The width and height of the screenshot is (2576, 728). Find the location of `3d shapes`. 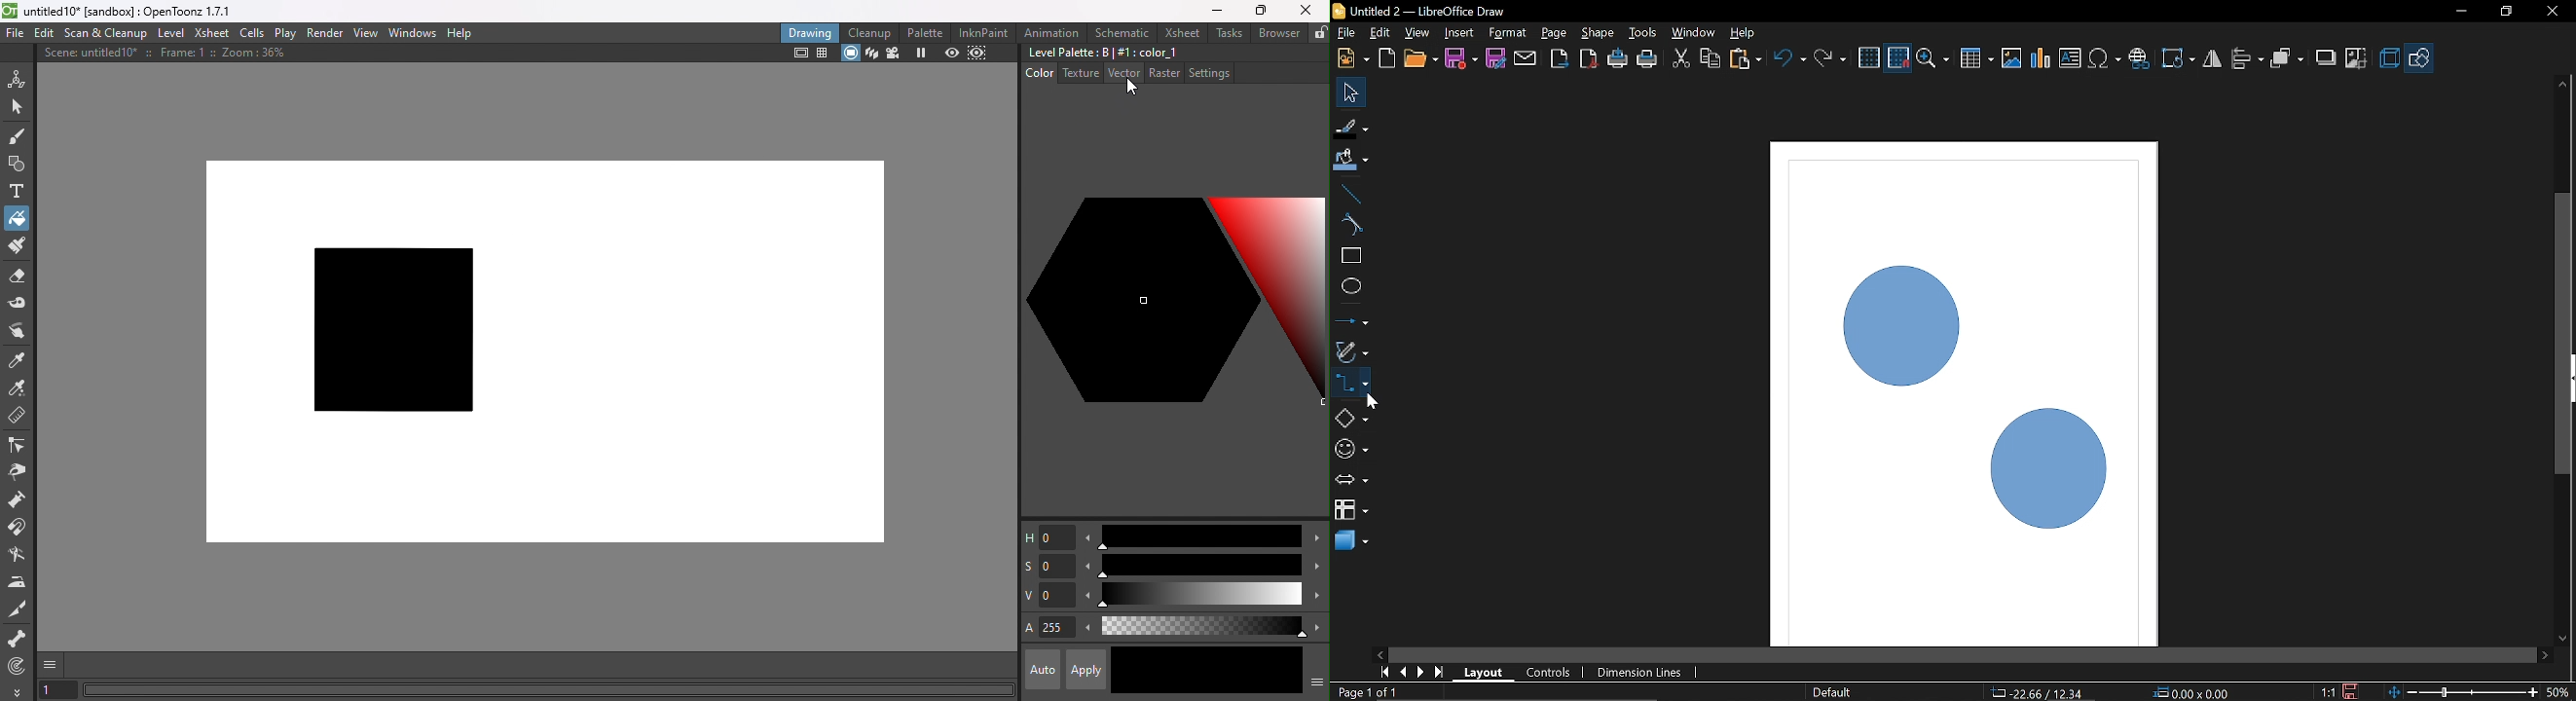

3d shapes is located at coordinates (1350, 542).